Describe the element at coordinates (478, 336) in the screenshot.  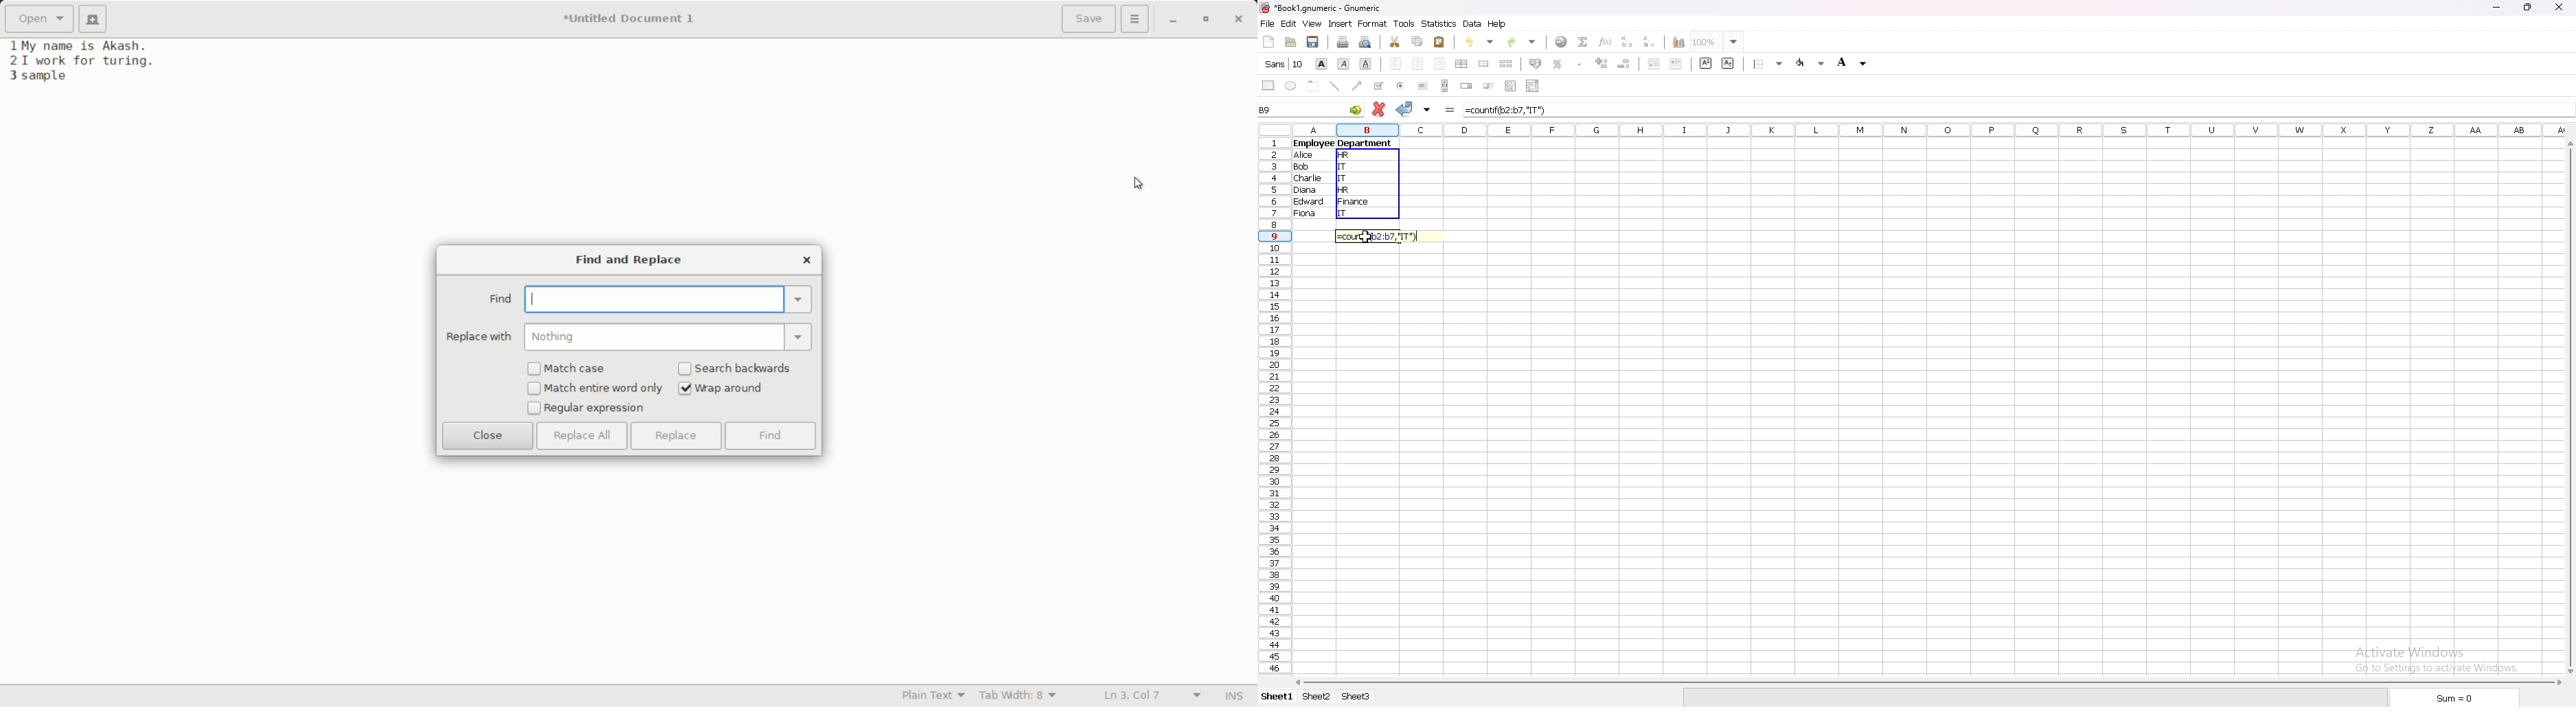
I see `replace with` at that location.